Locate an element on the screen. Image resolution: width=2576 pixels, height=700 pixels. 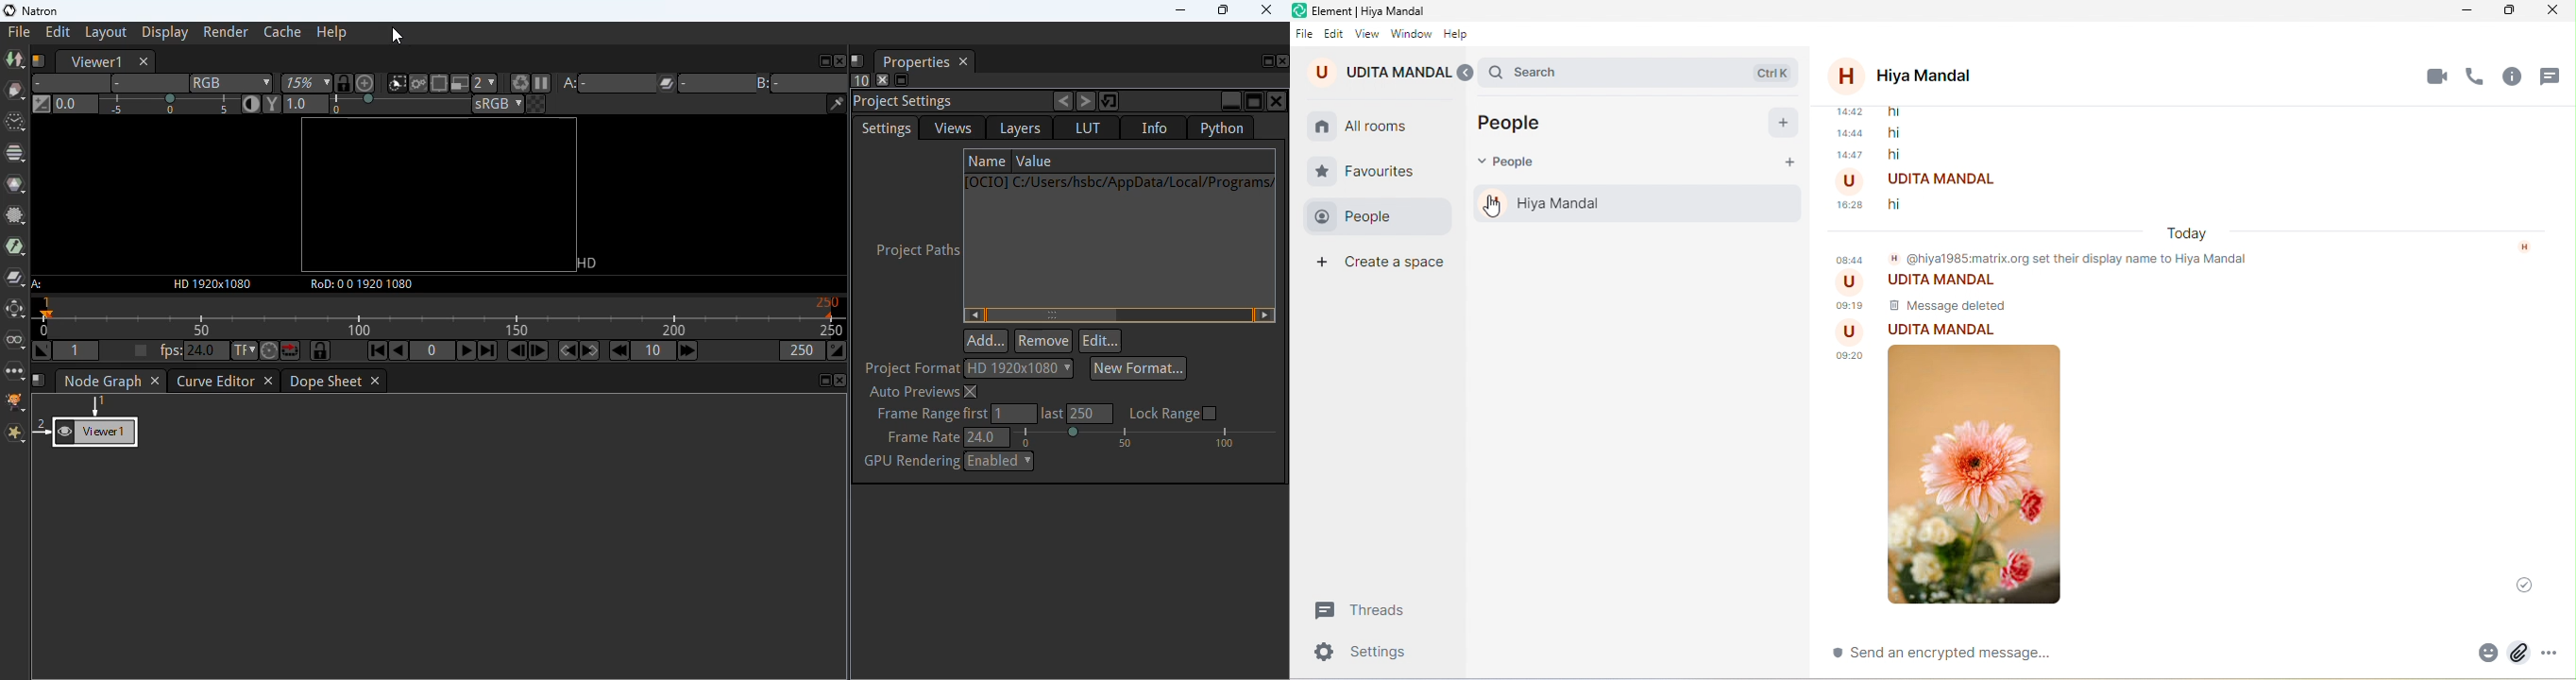
udita mandal is located at coordinates (1956, 279).